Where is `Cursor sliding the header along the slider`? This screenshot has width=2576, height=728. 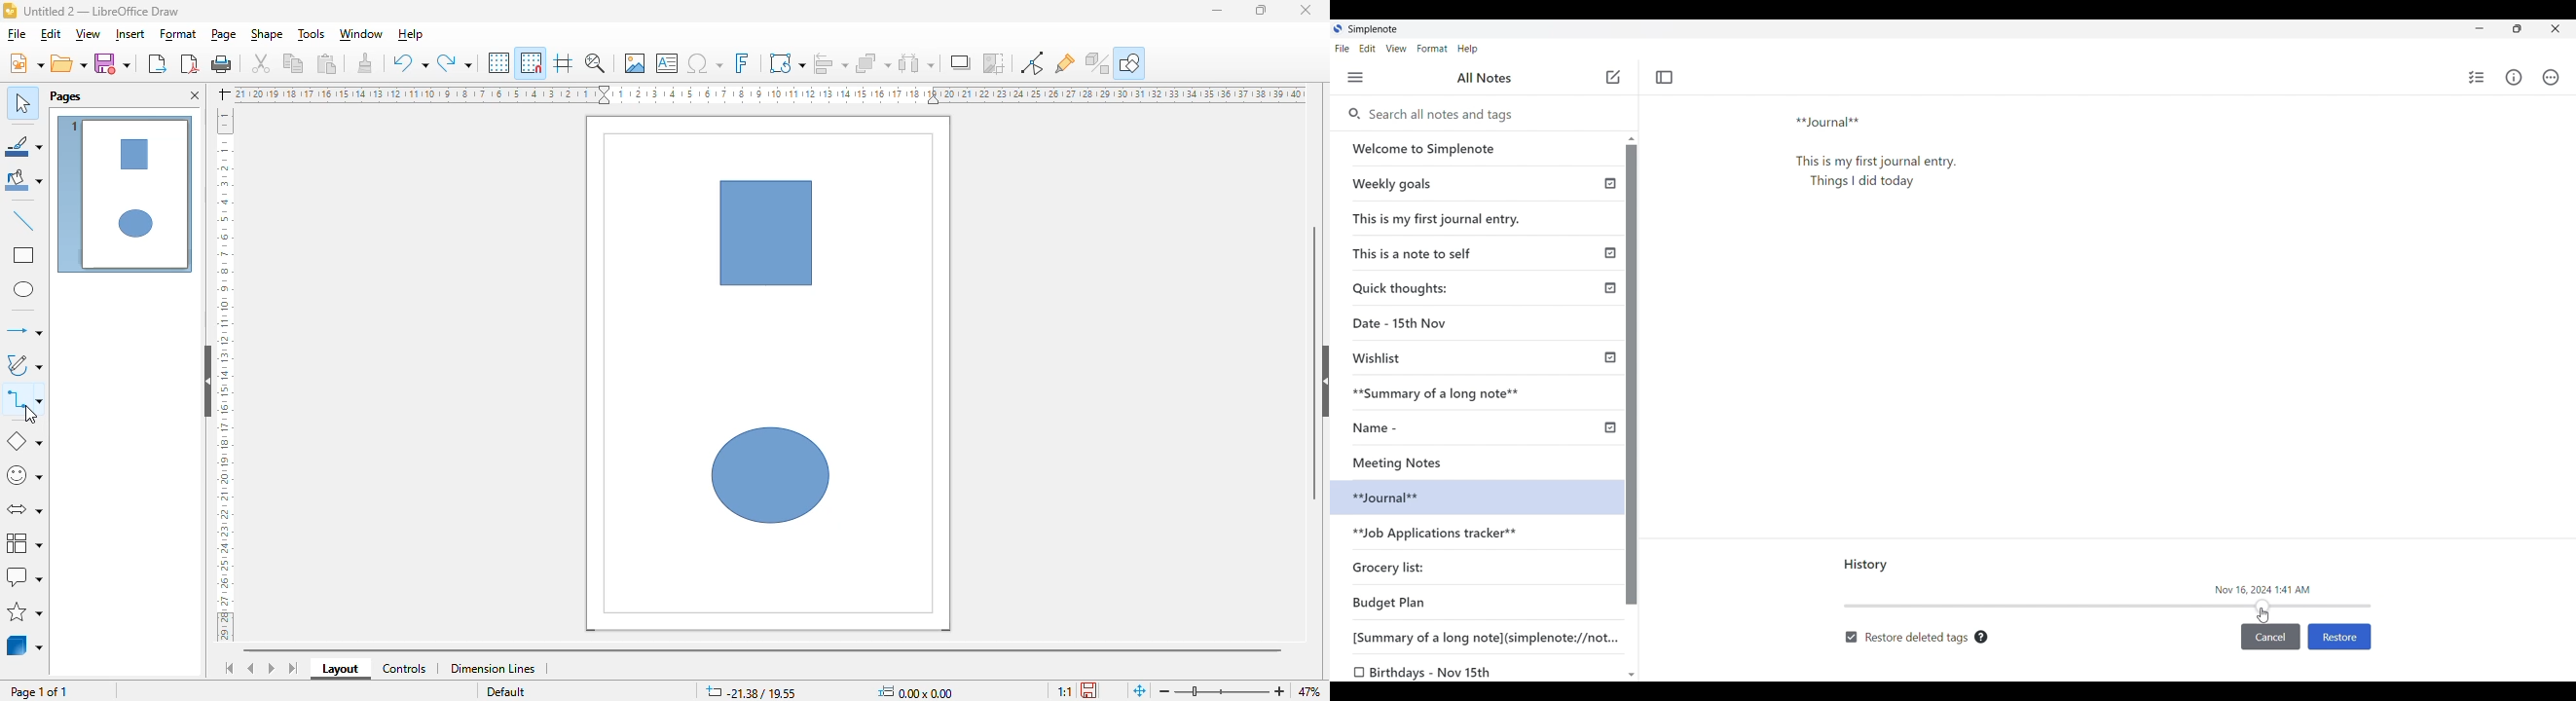 Cursor sliding the header along the slider is located at coordinates (2263, 615).